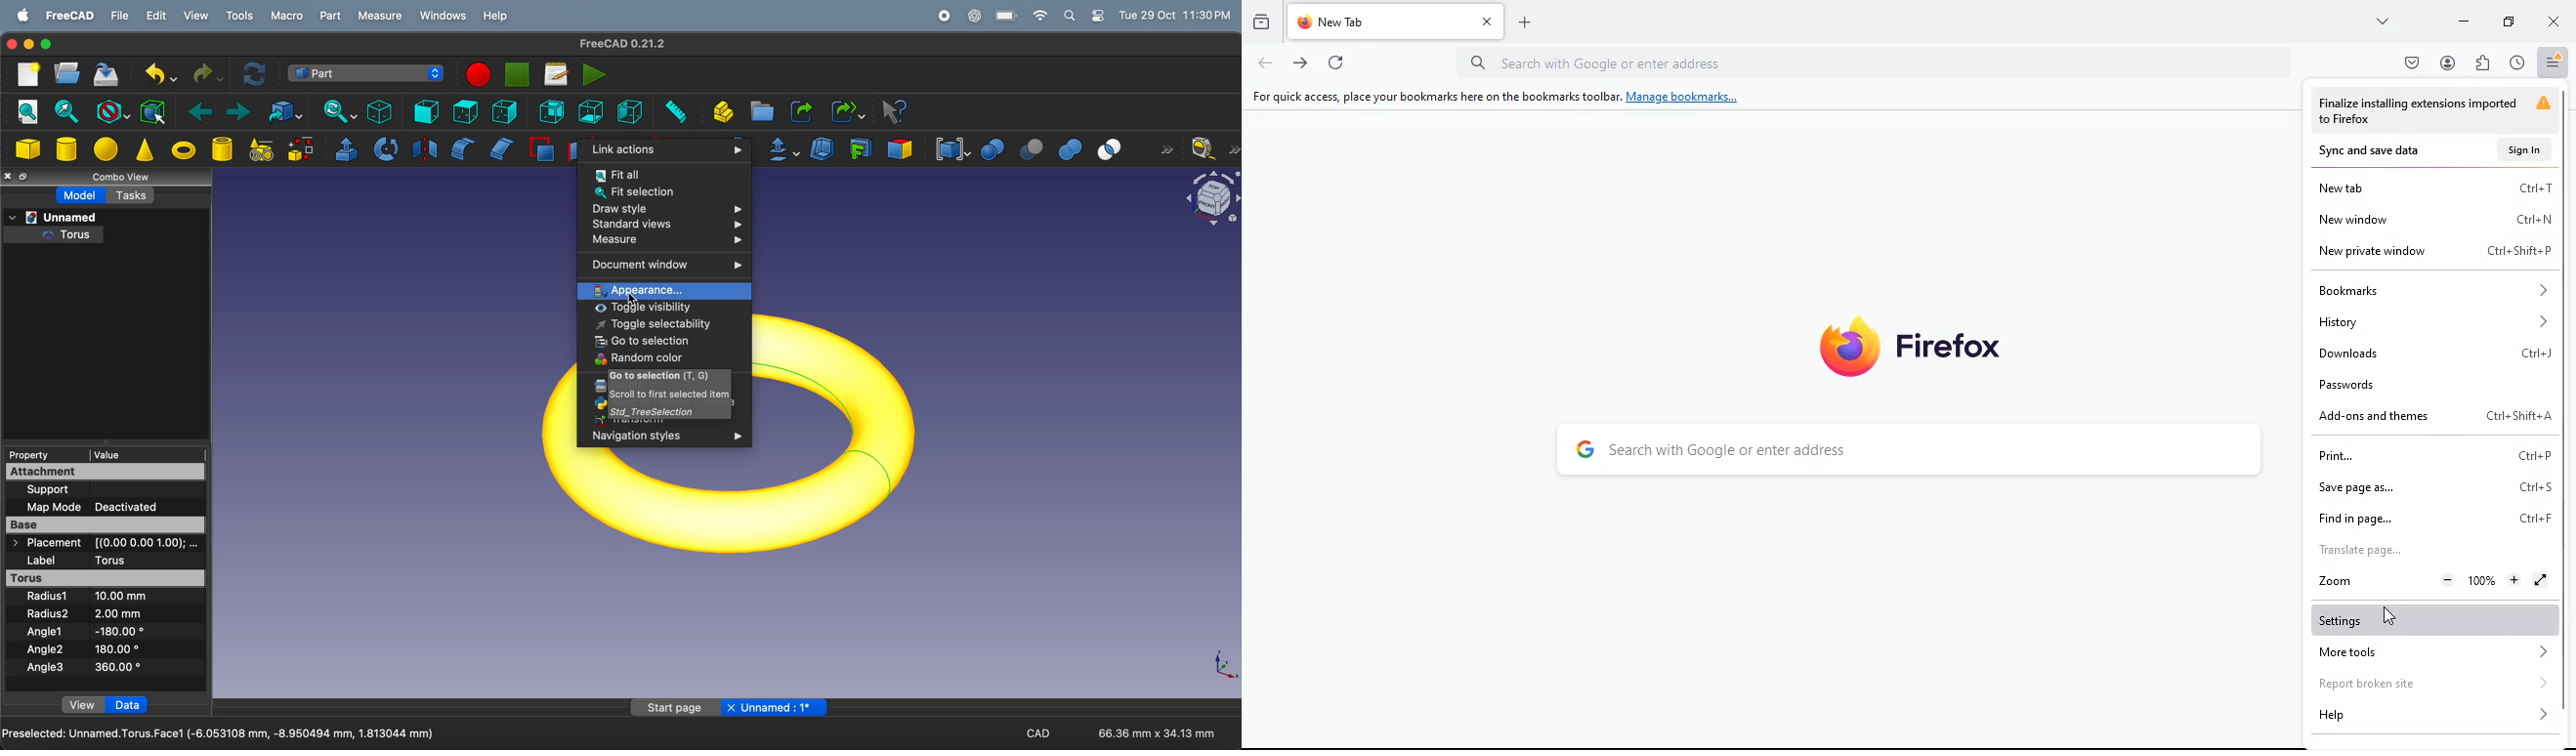 The height and width of the screenshot is (756, 2576). Describe the element at coordinates (1261, 22) in the screenshot. I see `history` at that location.